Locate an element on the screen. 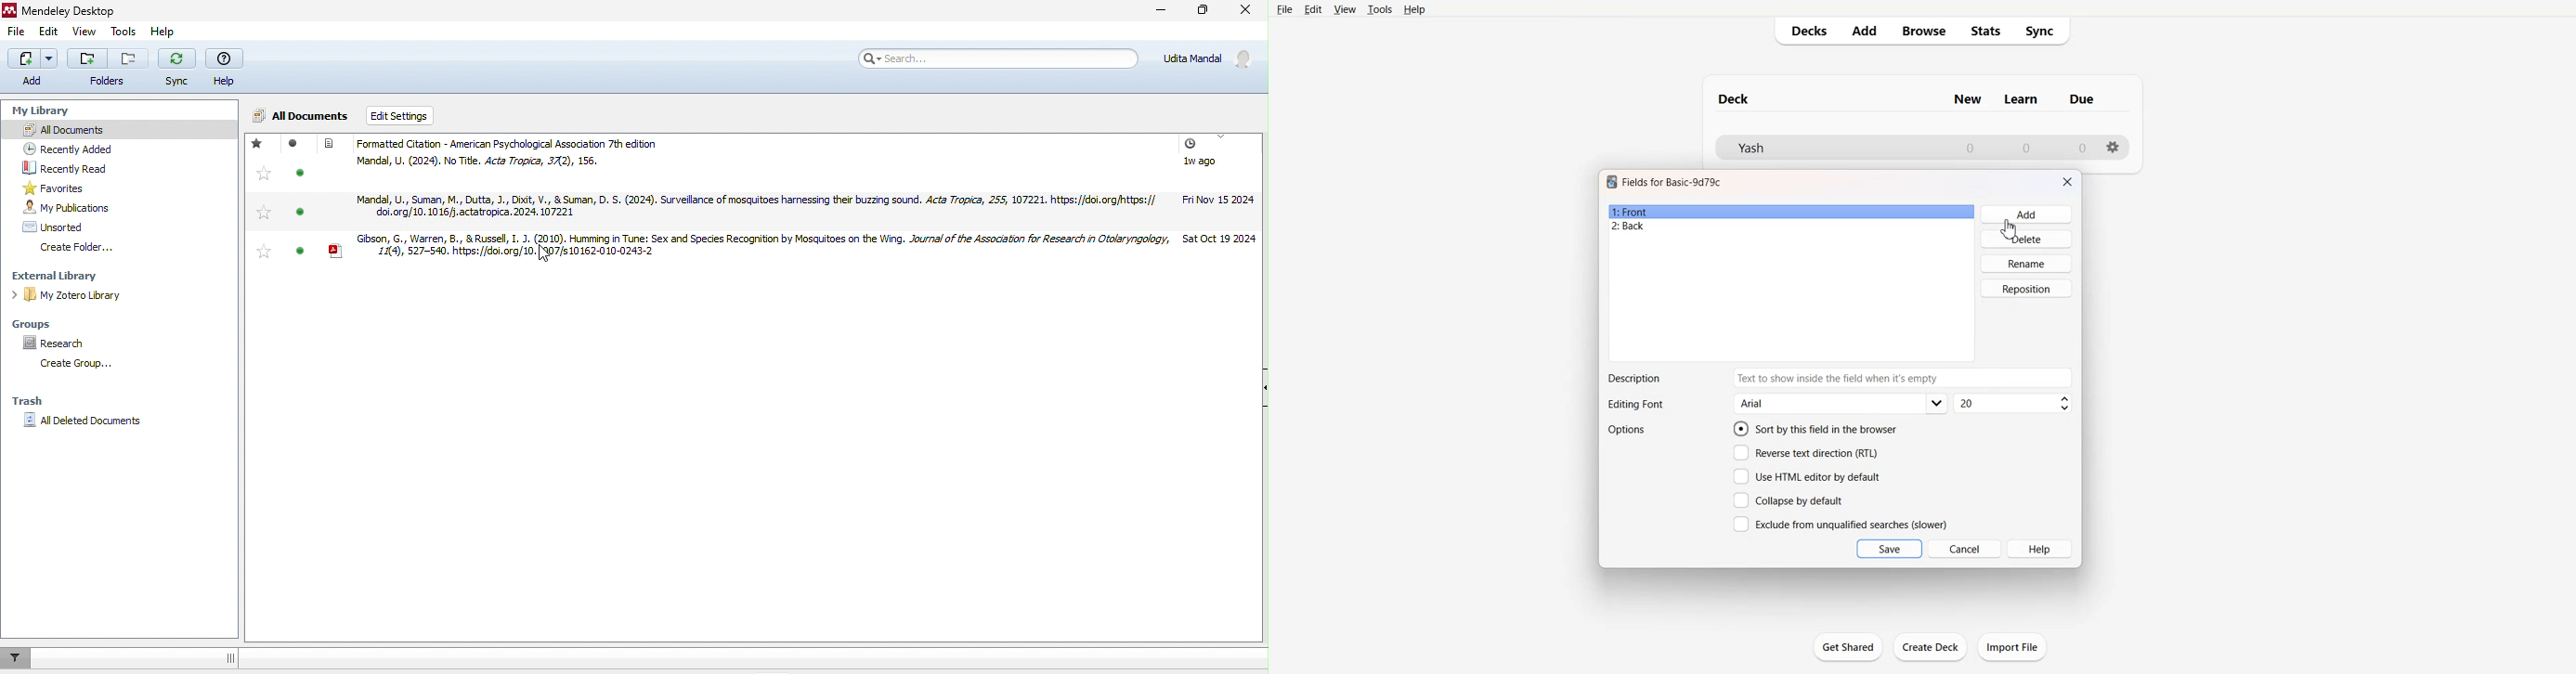  Help is located at coordinates (1415, 10).